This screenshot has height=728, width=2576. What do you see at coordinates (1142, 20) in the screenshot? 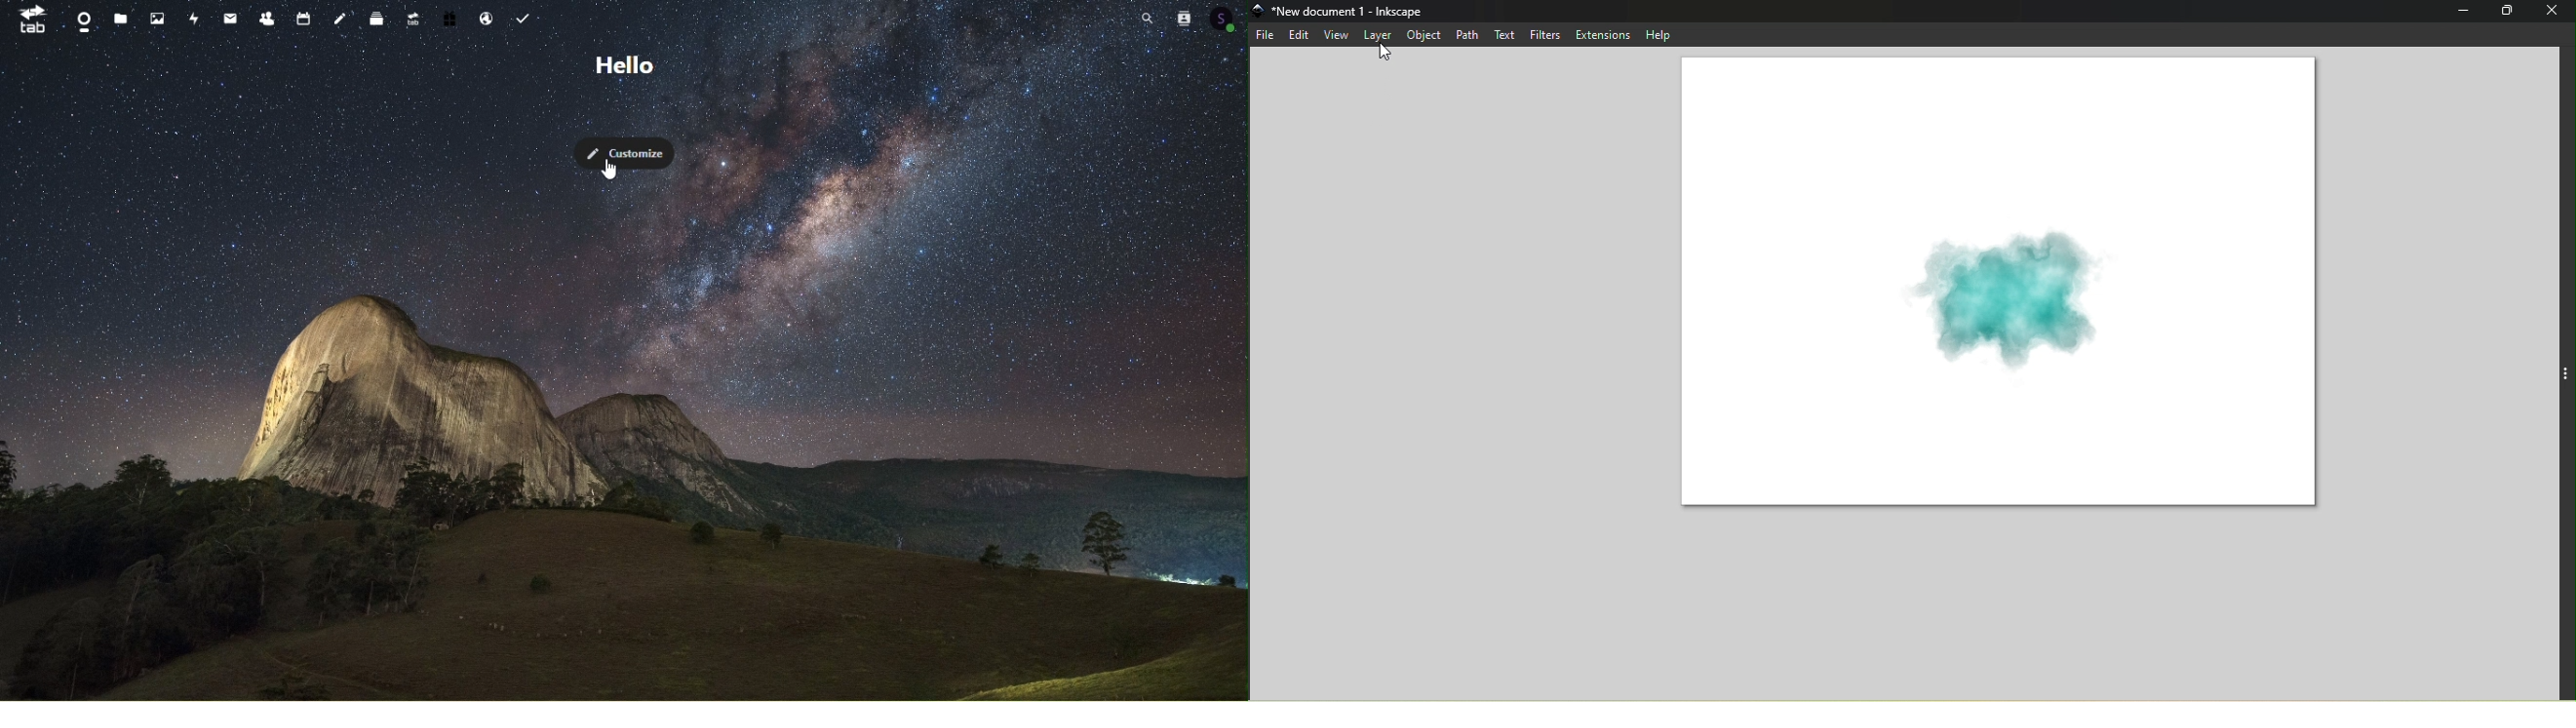
I see `Search` at bounding box center [1142, 20].